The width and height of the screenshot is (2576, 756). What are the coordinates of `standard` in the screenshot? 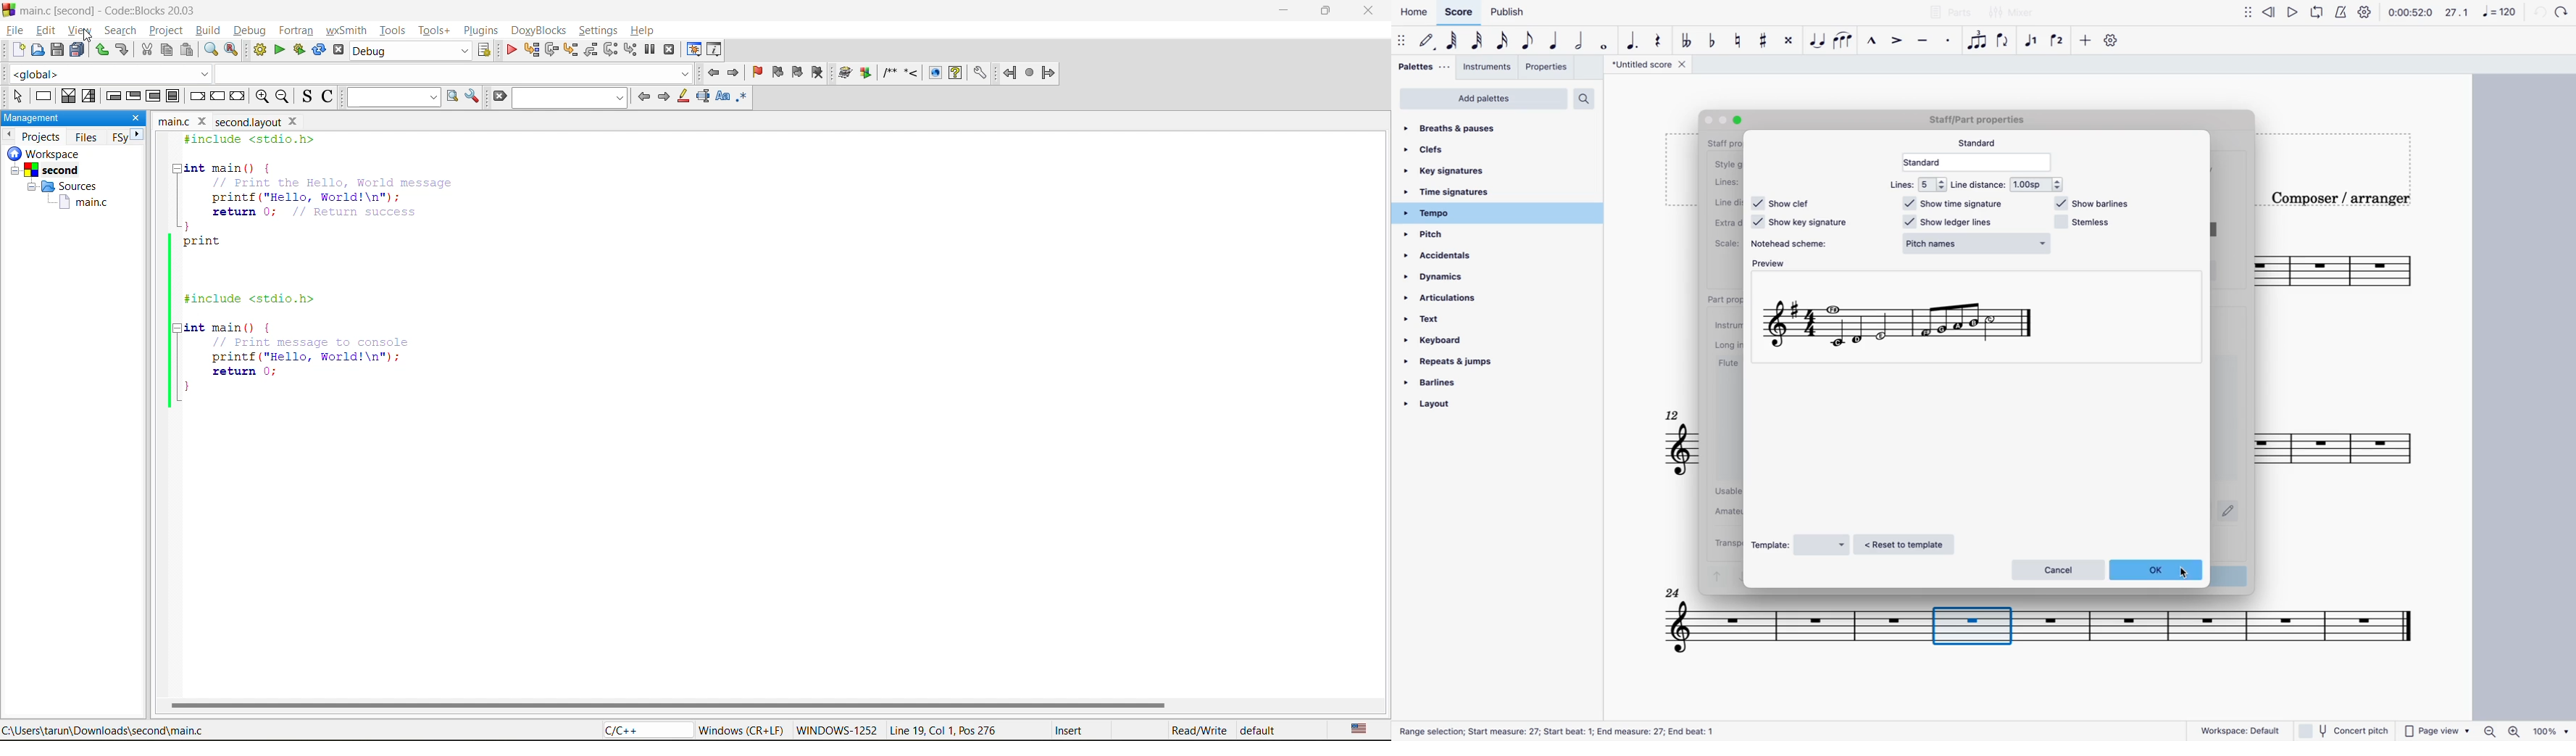 It's located at (1982, 143).